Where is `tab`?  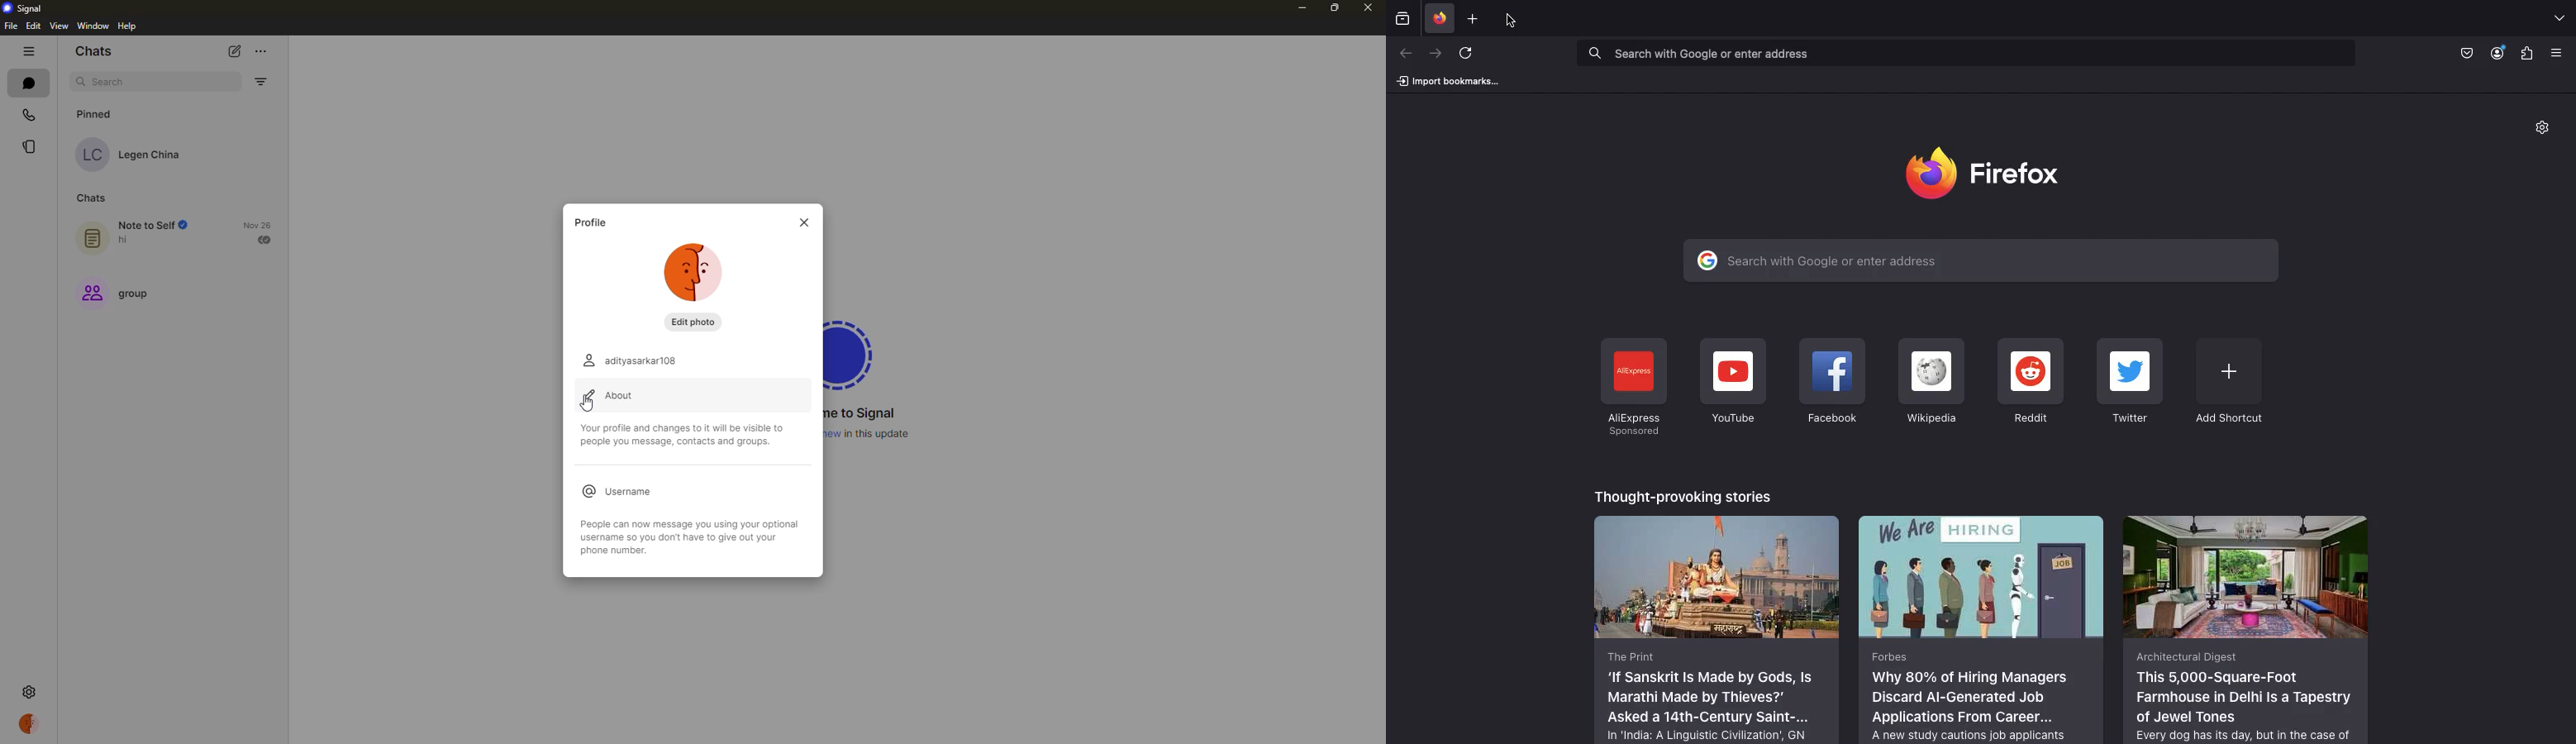 tab is located at coordinates (1440, 19).